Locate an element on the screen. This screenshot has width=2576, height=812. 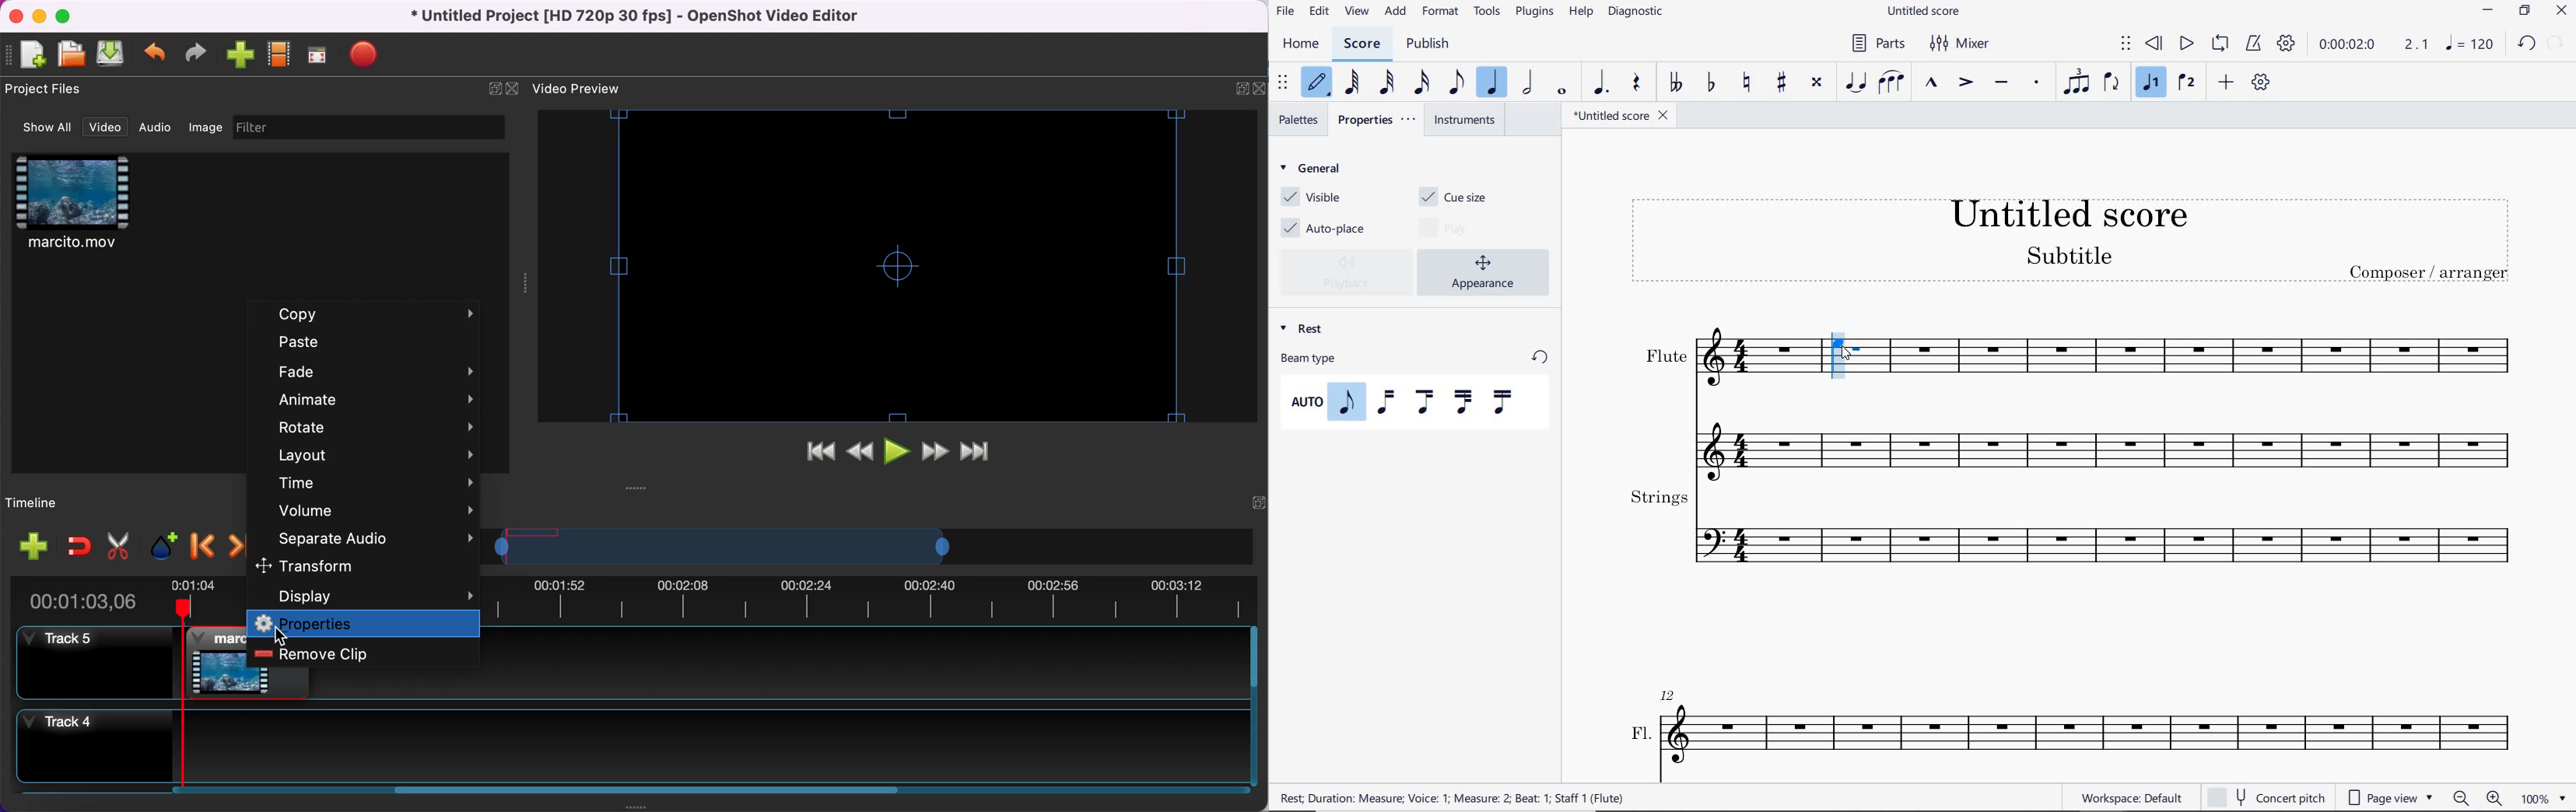
QUARTER NOTE is located at coordinates (1494, 83).